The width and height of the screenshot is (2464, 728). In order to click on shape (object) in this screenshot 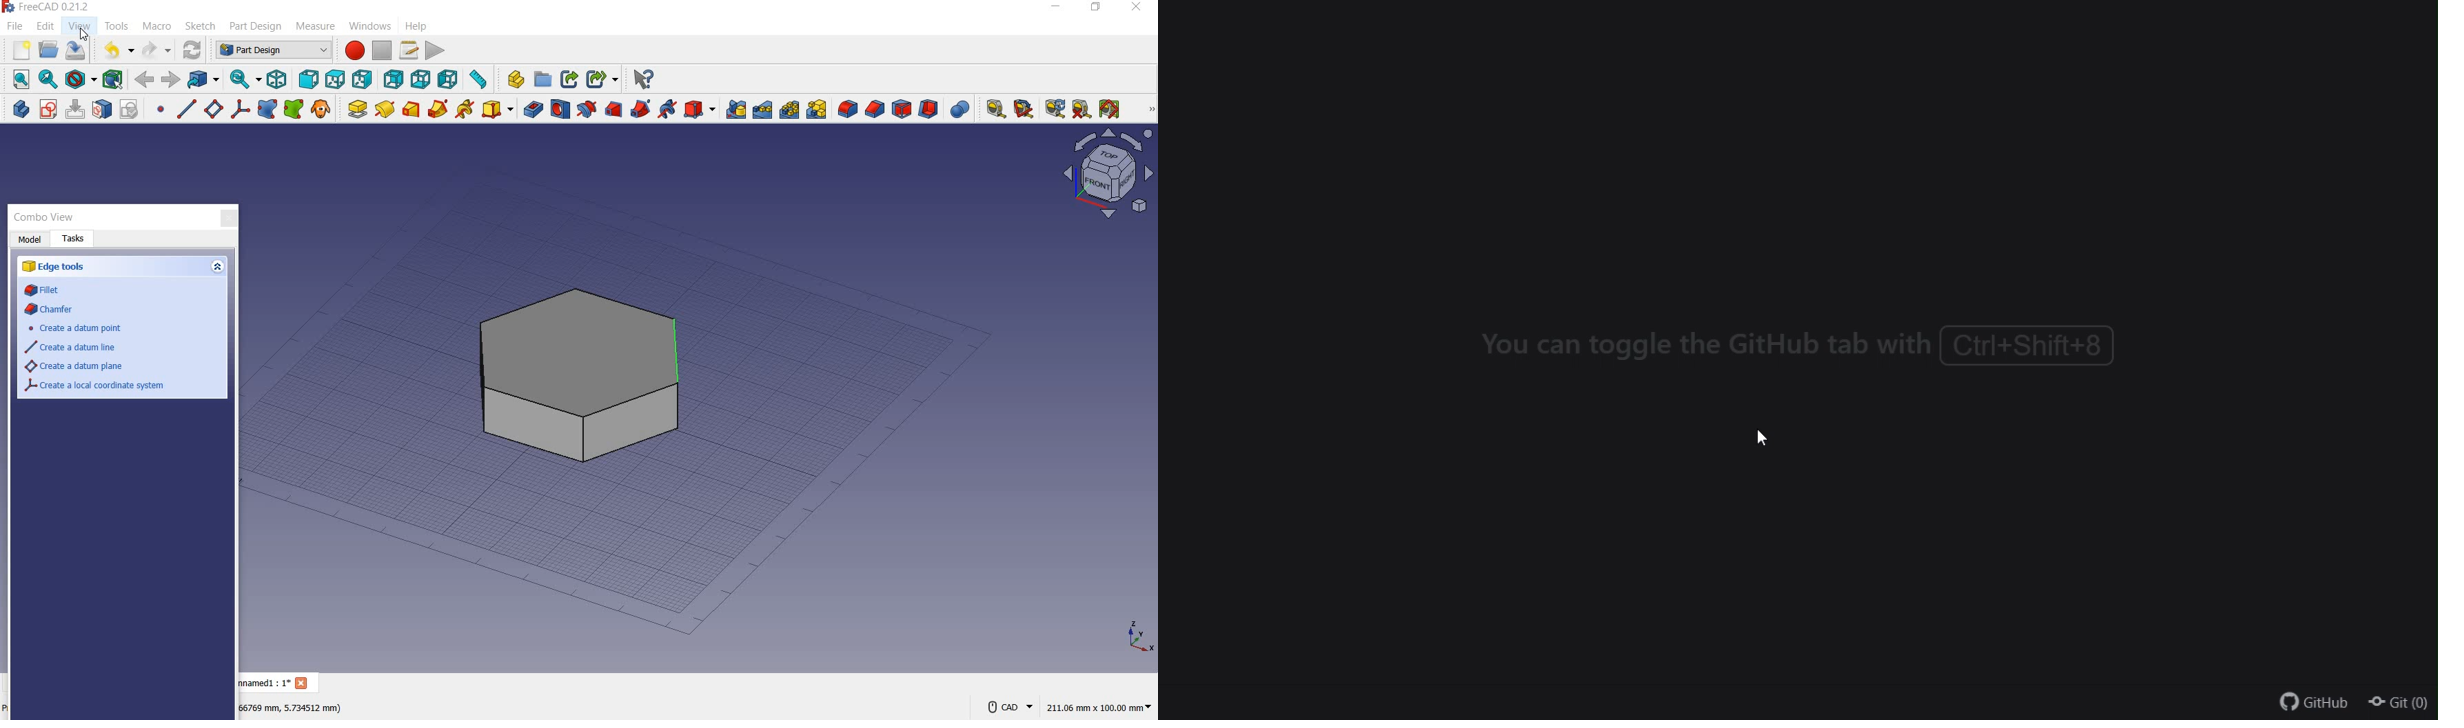, I will do `click(573, 374)`.